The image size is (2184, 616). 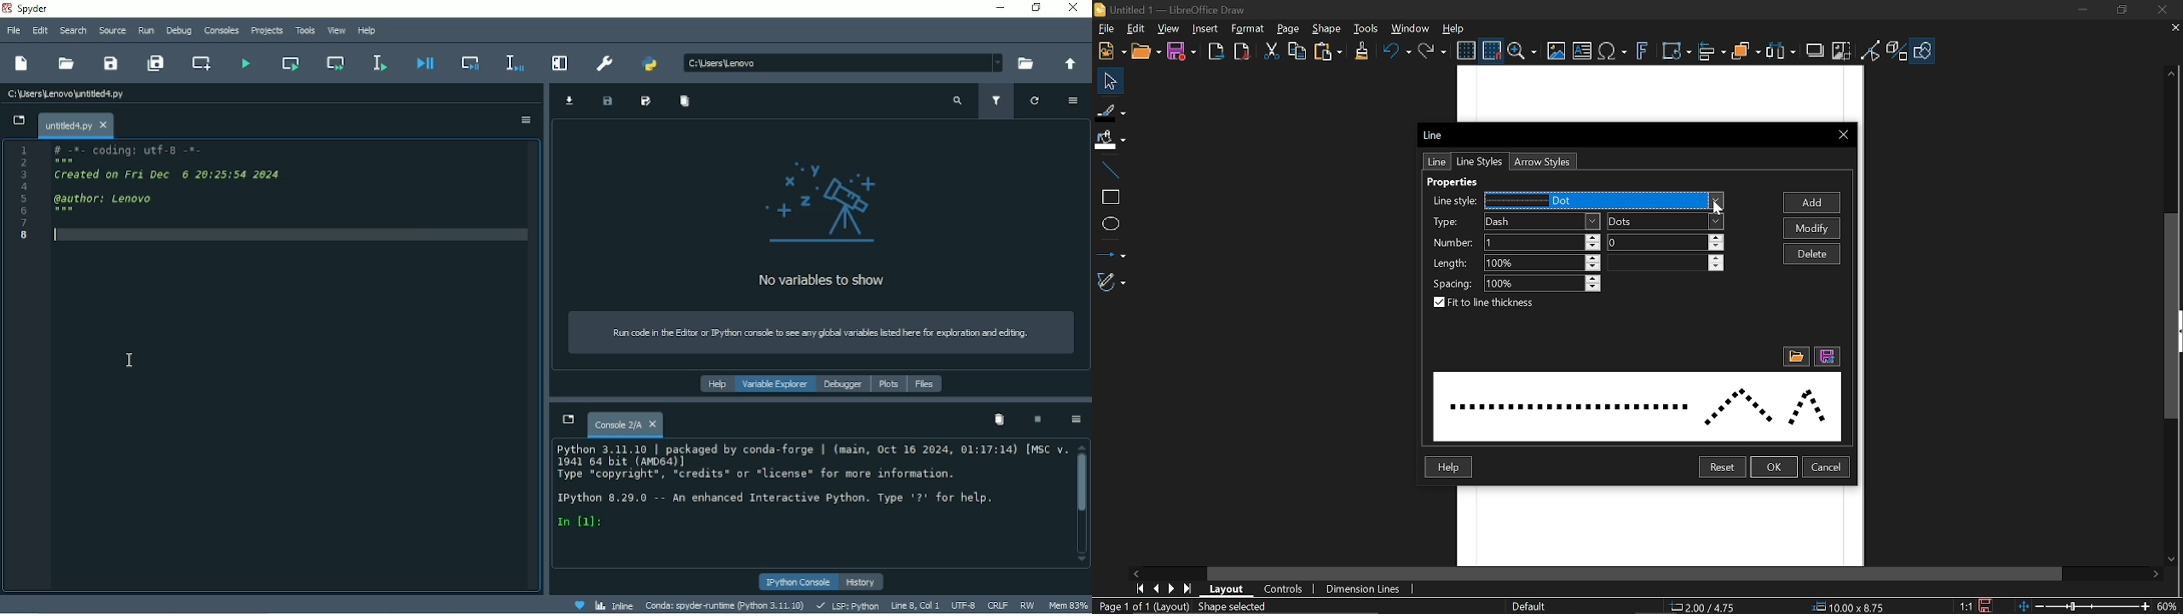 What do you see at coordinates (1636, 574) in the screenshot?
I see `Horizontal scrollbar` at bounding box center [1636, 574].